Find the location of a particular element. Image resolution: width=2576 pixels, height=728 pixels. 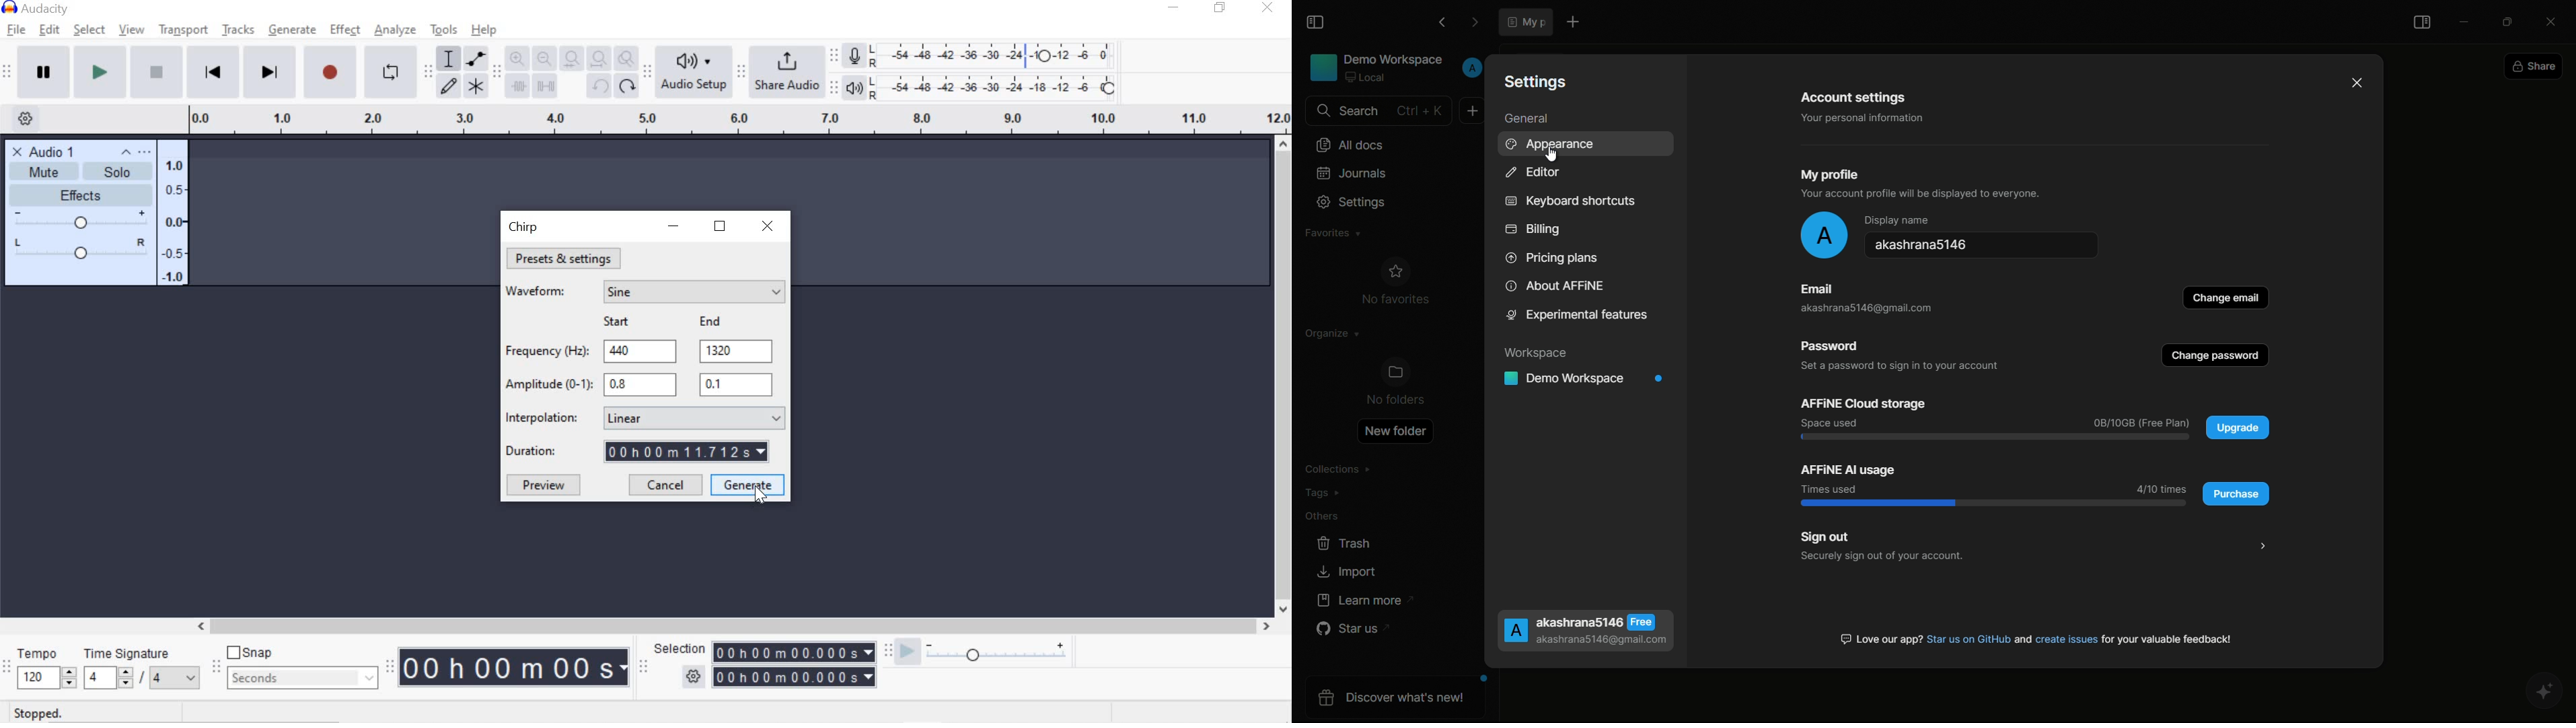

scrollbar is located at coordinates (731, 627).